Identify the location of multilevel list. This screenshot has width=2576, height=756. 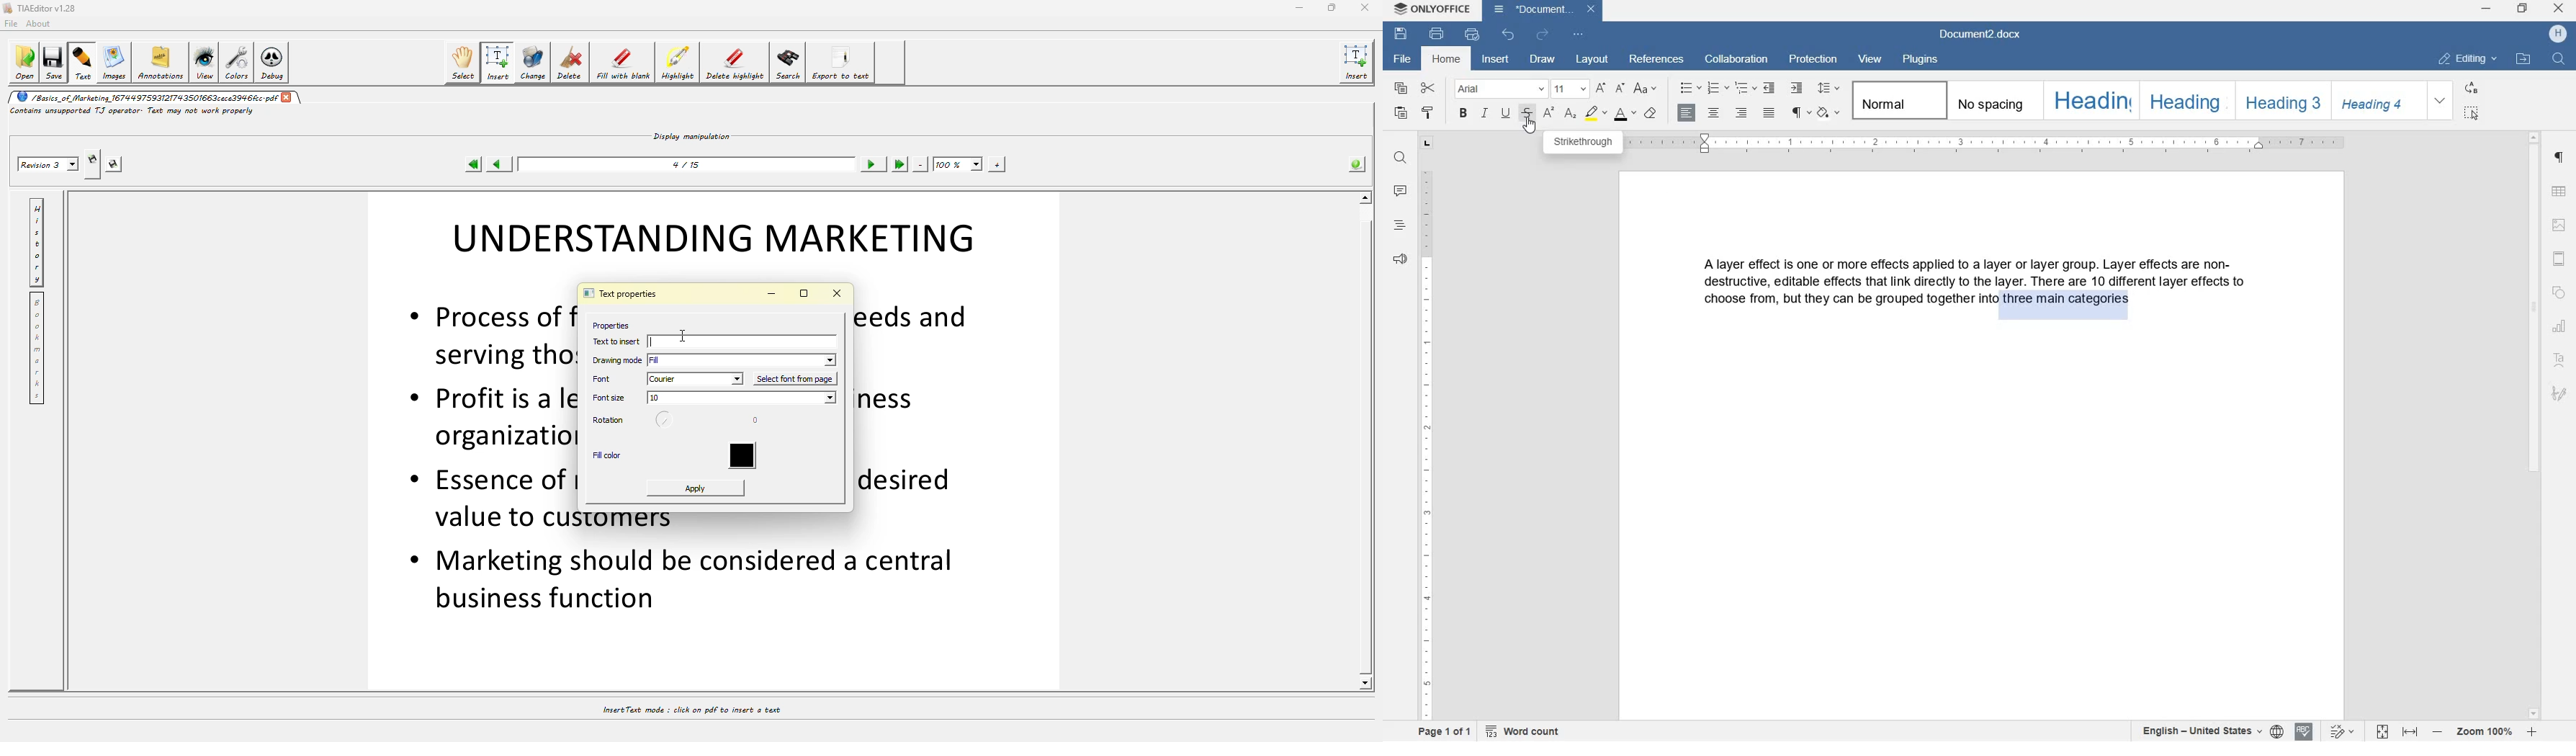
(1744, 88).